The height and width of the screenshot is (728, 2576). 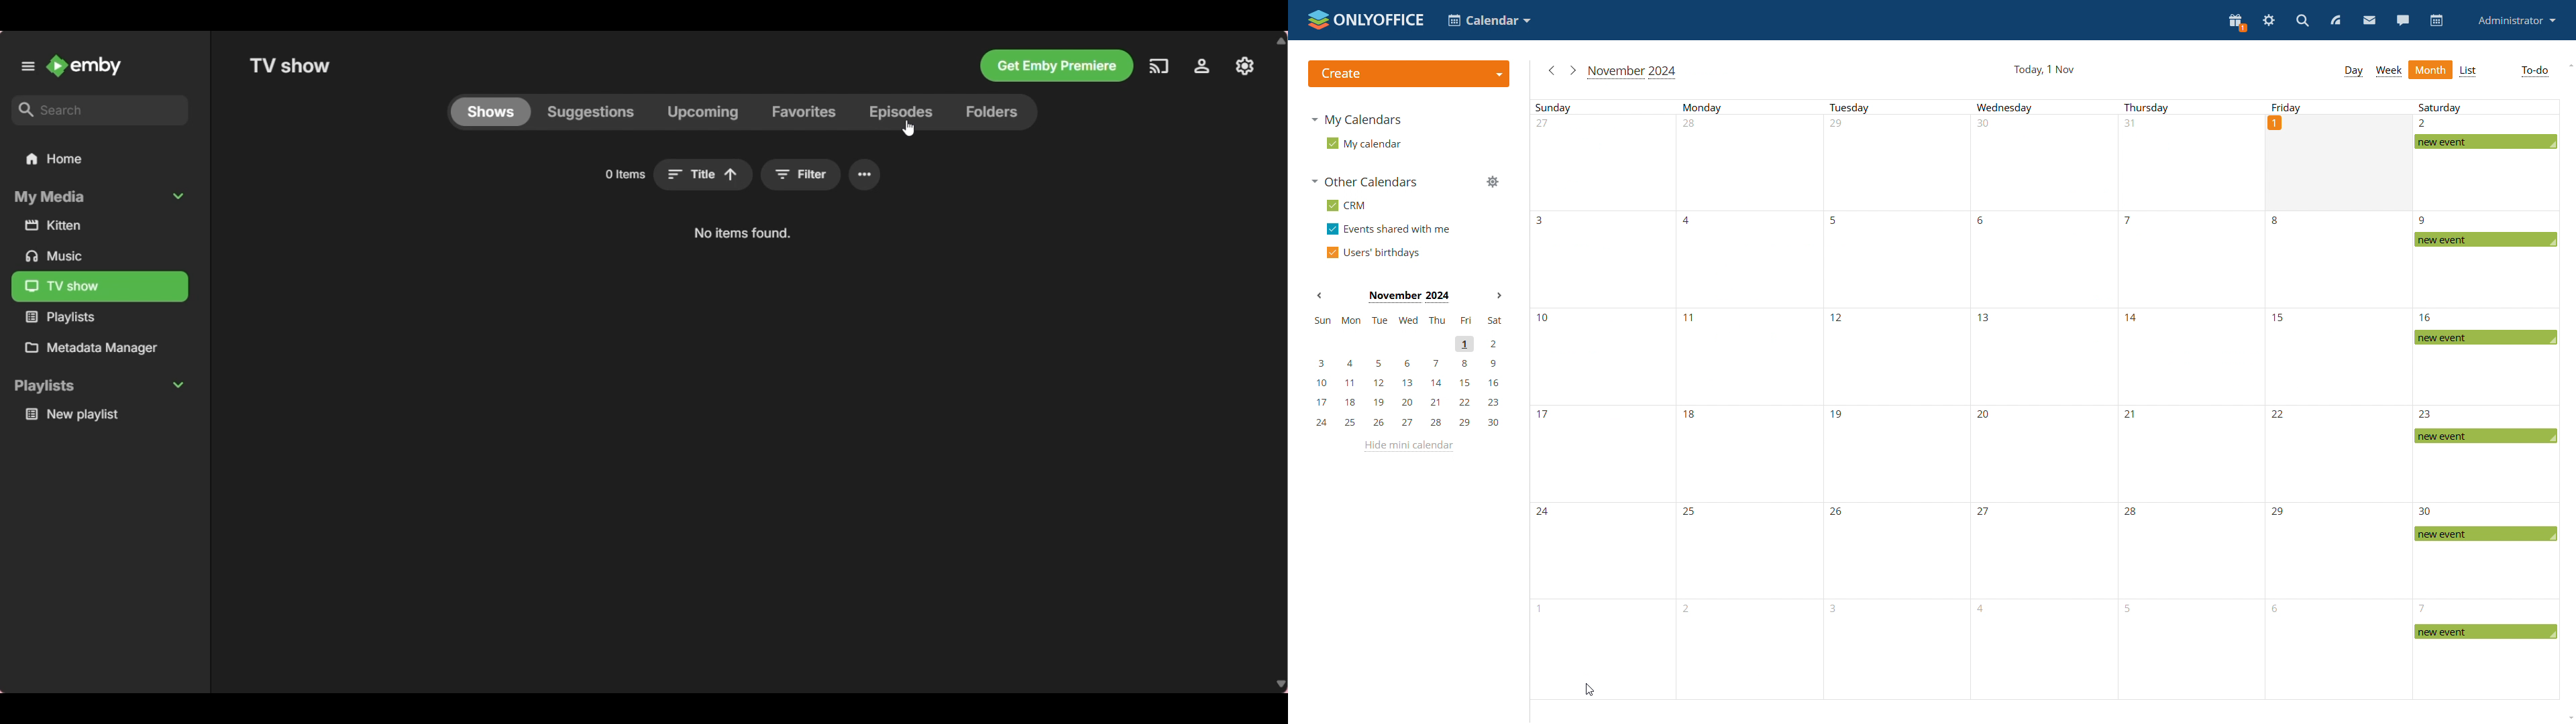 I want to click on Title of selected folder, so click(x=290, y=65).